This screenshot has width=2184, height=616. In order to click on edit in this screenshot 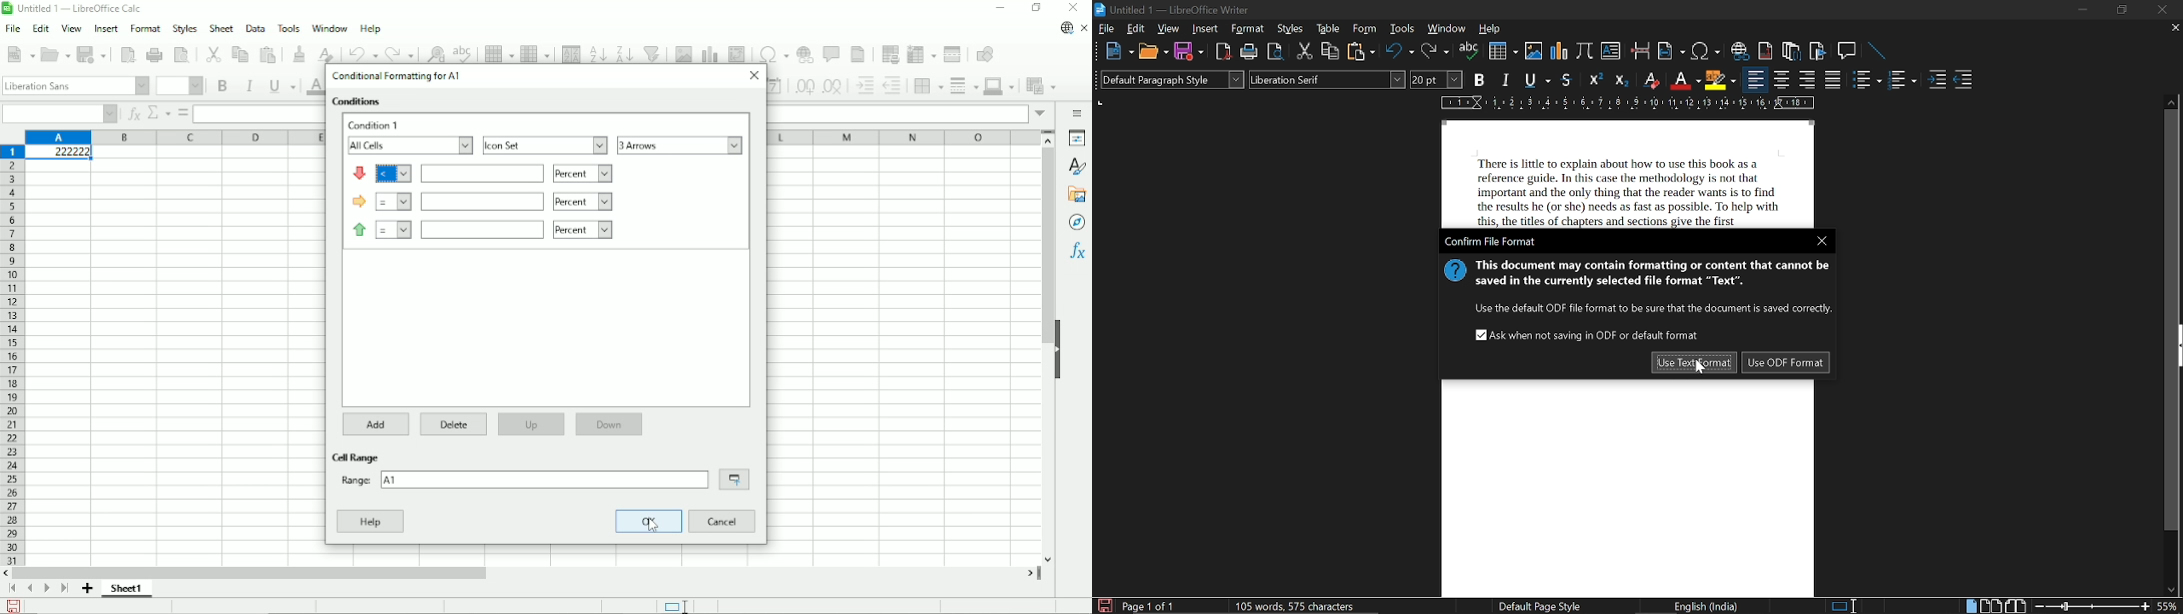, I will do `click(1136, 29)`.